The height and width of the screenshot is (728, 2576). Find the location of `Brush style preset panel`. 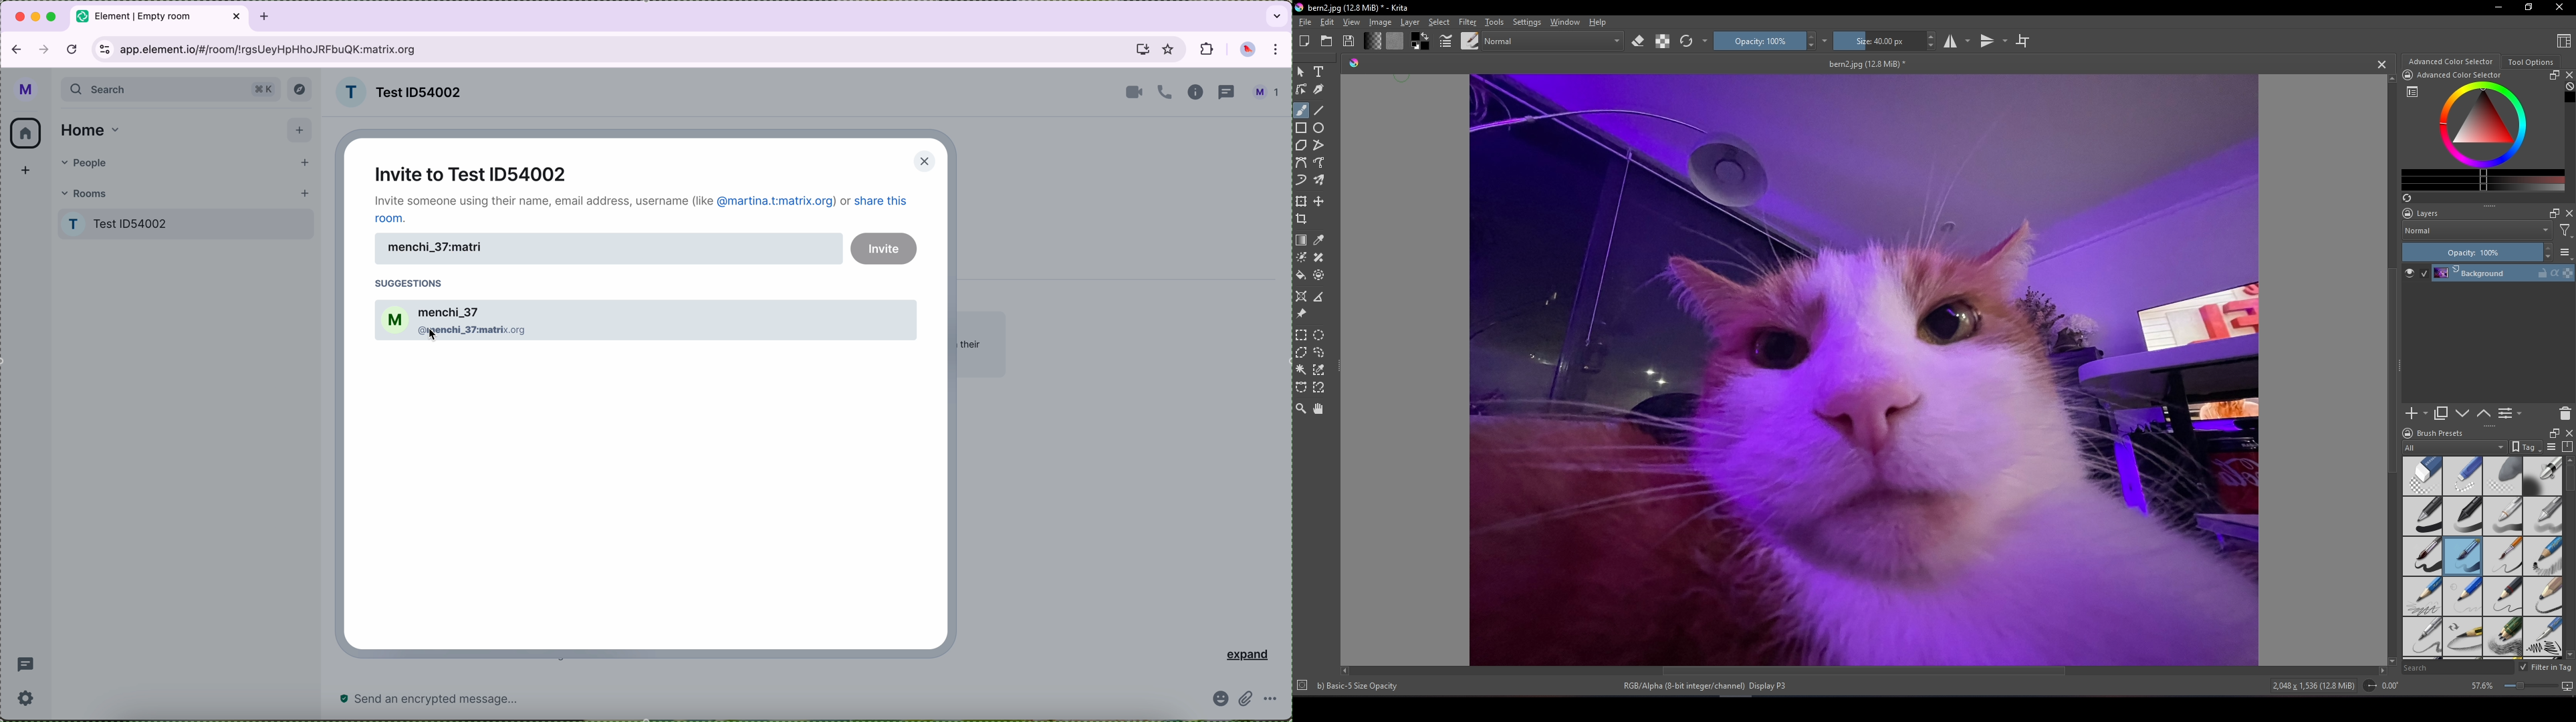

Brush style preset panel is located at coordinates (2484, 558).